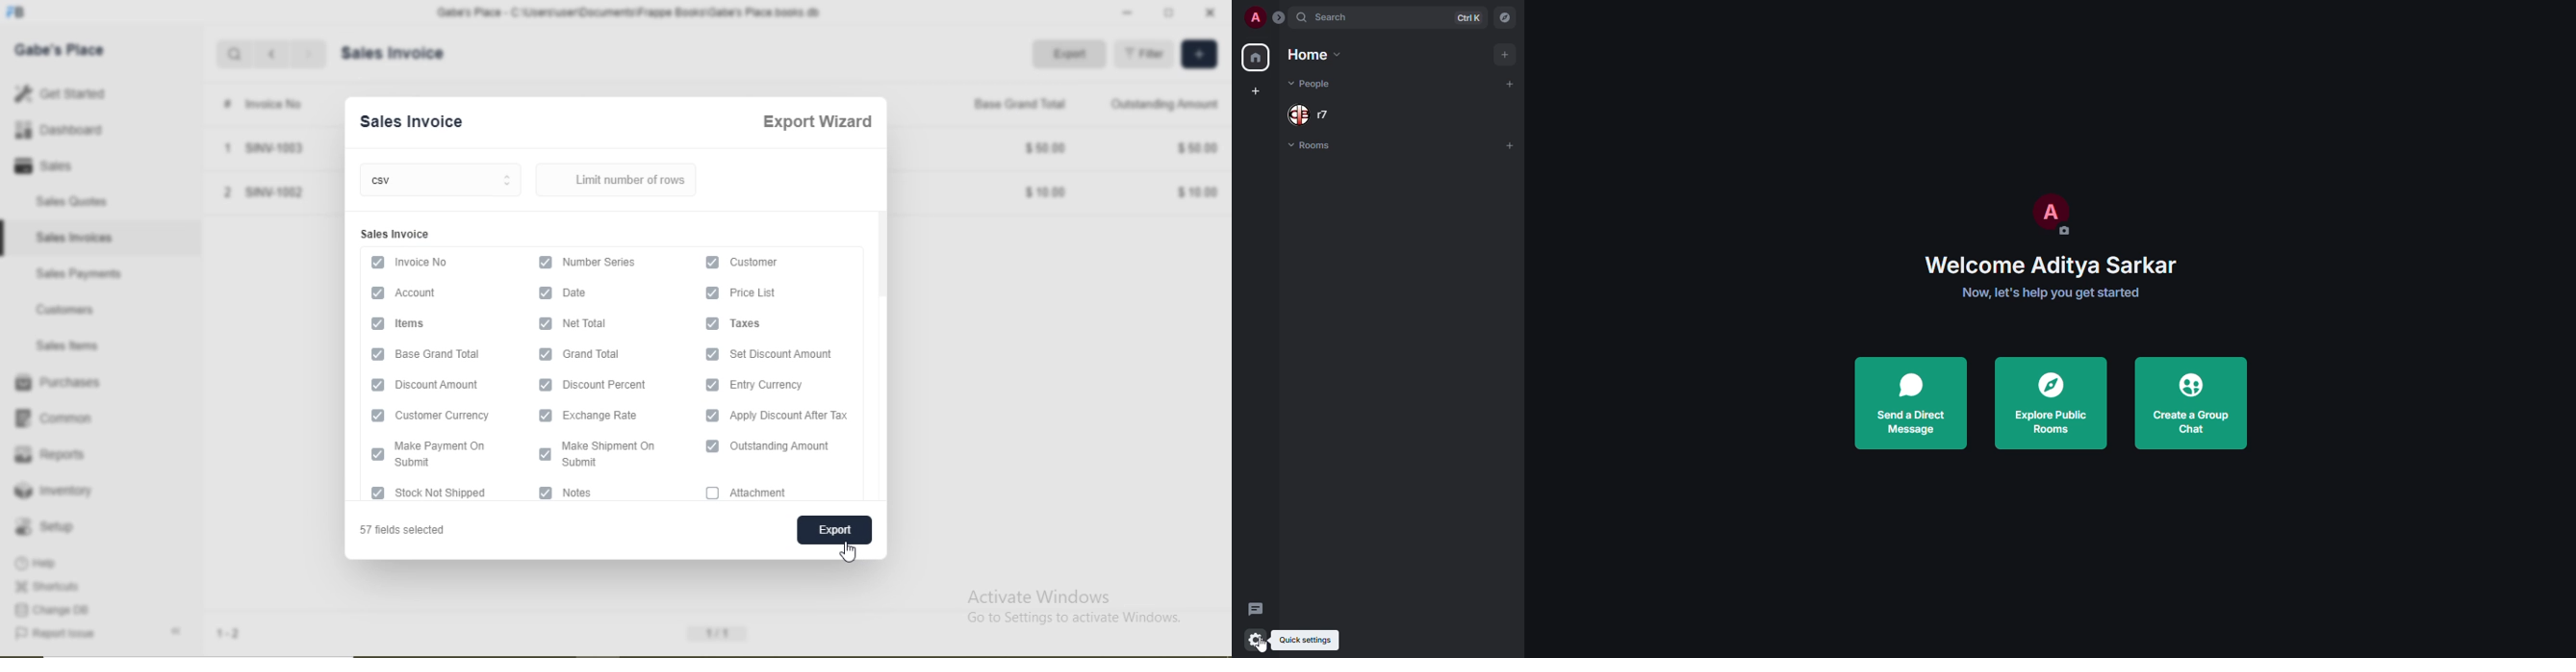  What do you see at coordinates (236, 635) in the screenshot?
I see `1-2` at bounding box center [236, 635].